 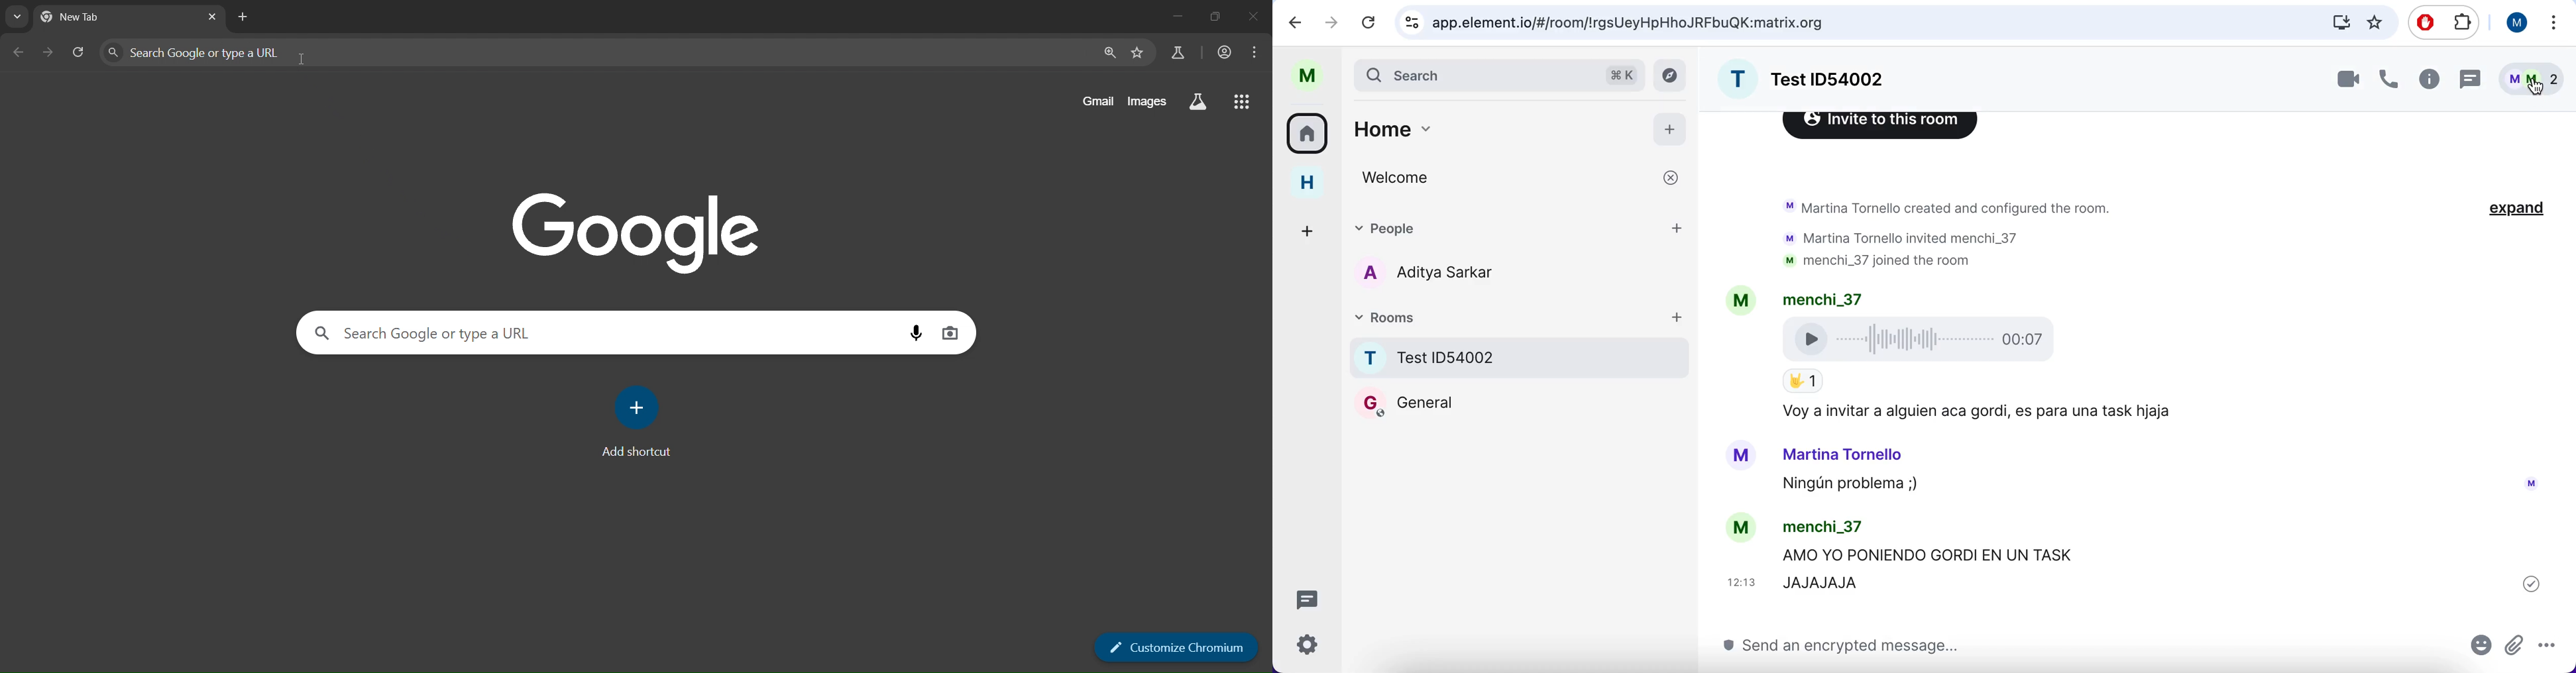 I want to click on Avatar, so click(x=1741, y=527).